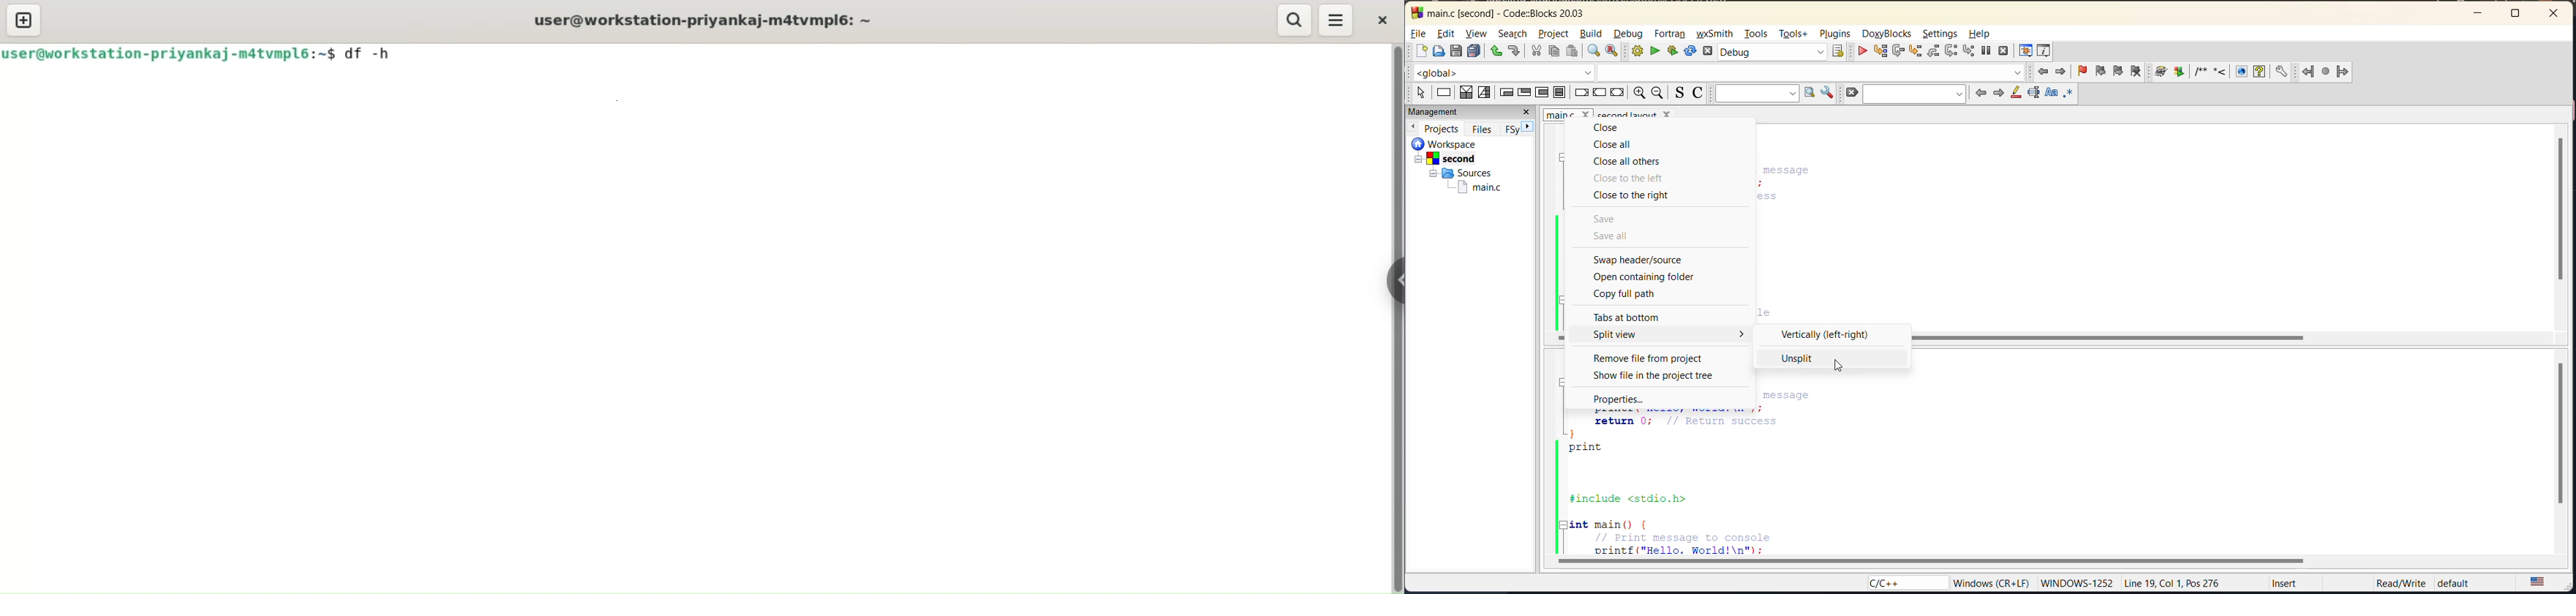 This screenshot has height=616, width=2576. Describe the element at coordinates (1639, 52) in the screenshot. I see `build` at that location.